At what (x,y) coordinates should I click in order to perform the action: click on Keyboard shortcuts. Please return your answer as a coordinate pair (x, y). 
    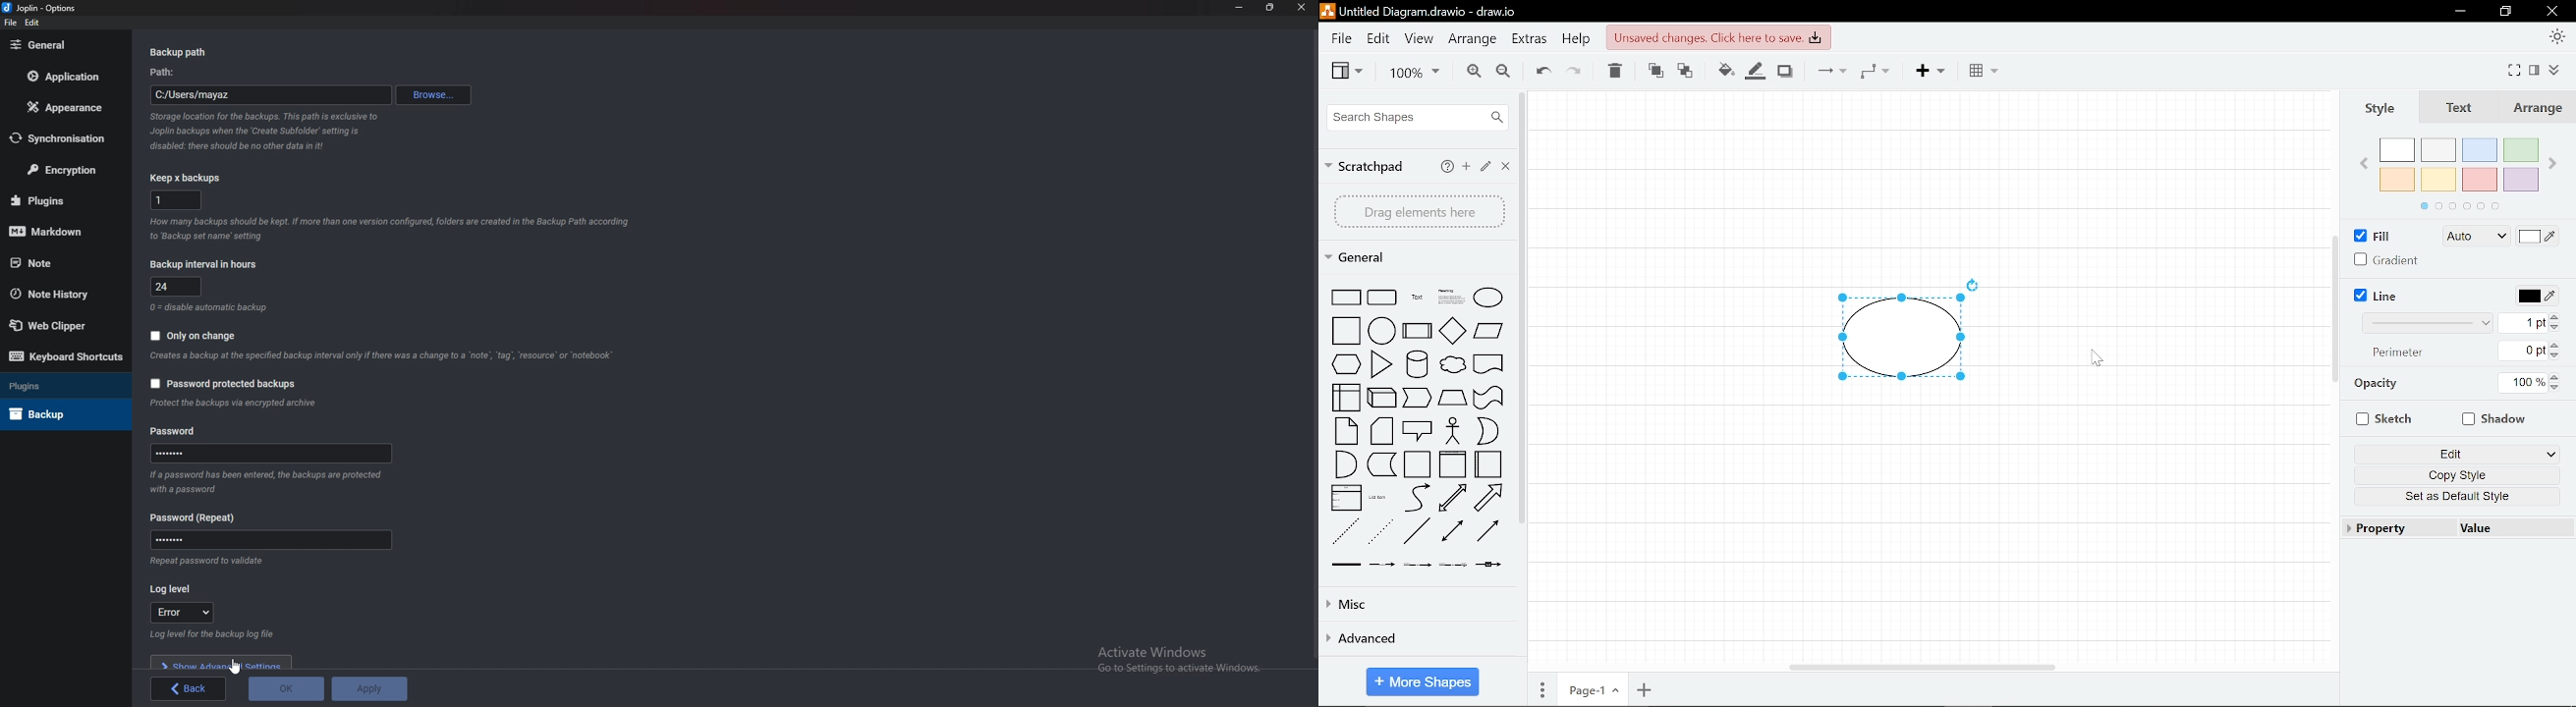
    Looking at the image, I should click on (67, 358).